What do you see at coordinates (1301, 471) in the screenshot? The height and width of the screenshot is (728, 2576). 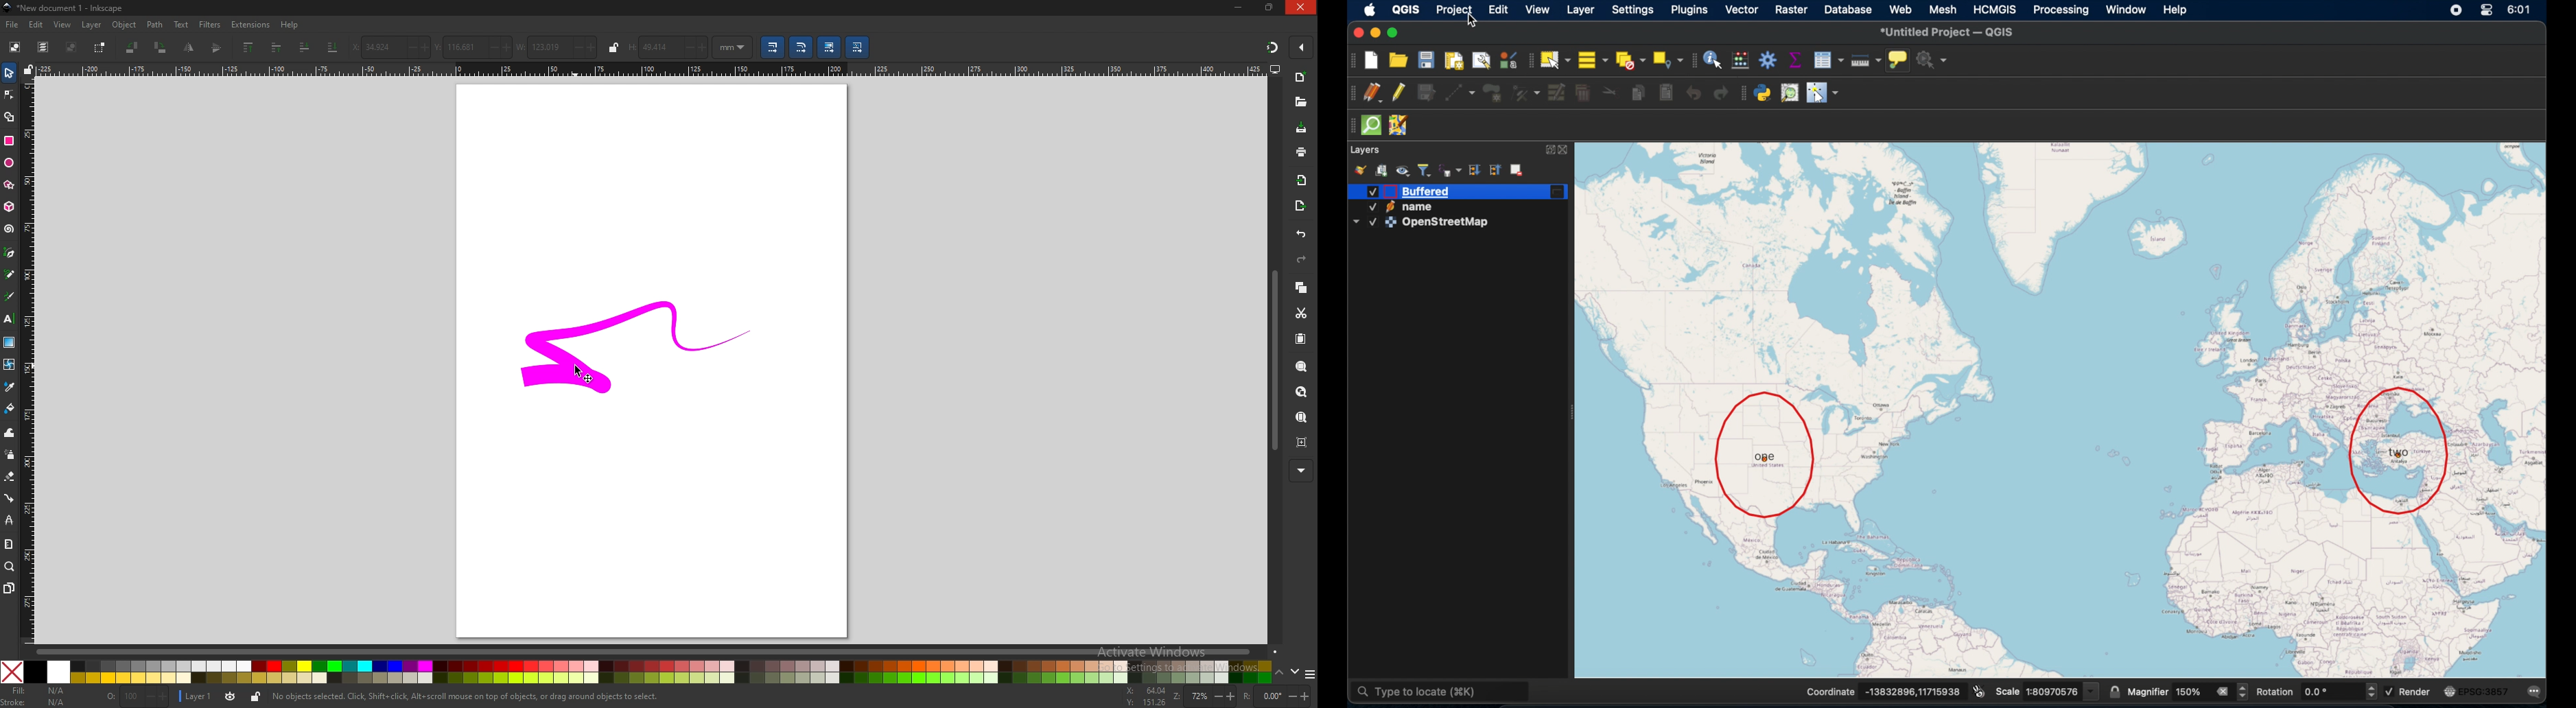 I see `more` at bounding box center [1301, 471].